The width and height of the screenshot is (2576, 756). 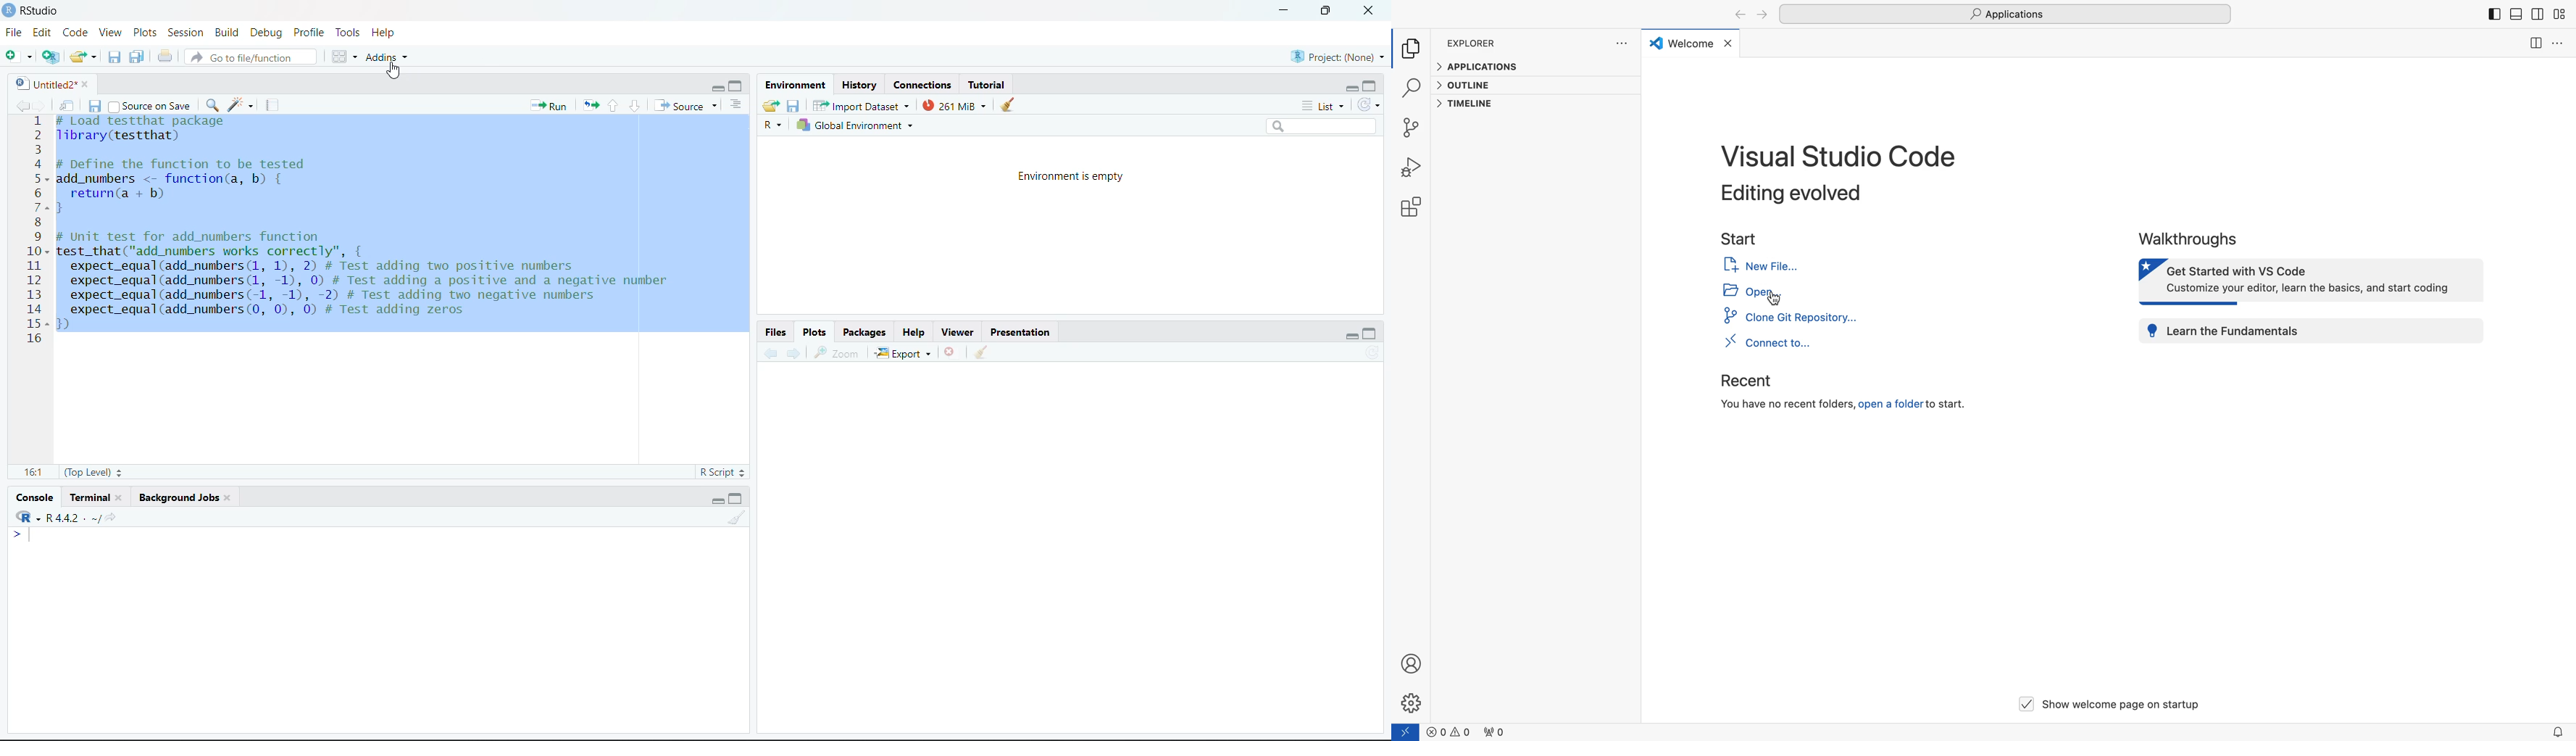 I want to click on Environment, so click(x=796, y=85).